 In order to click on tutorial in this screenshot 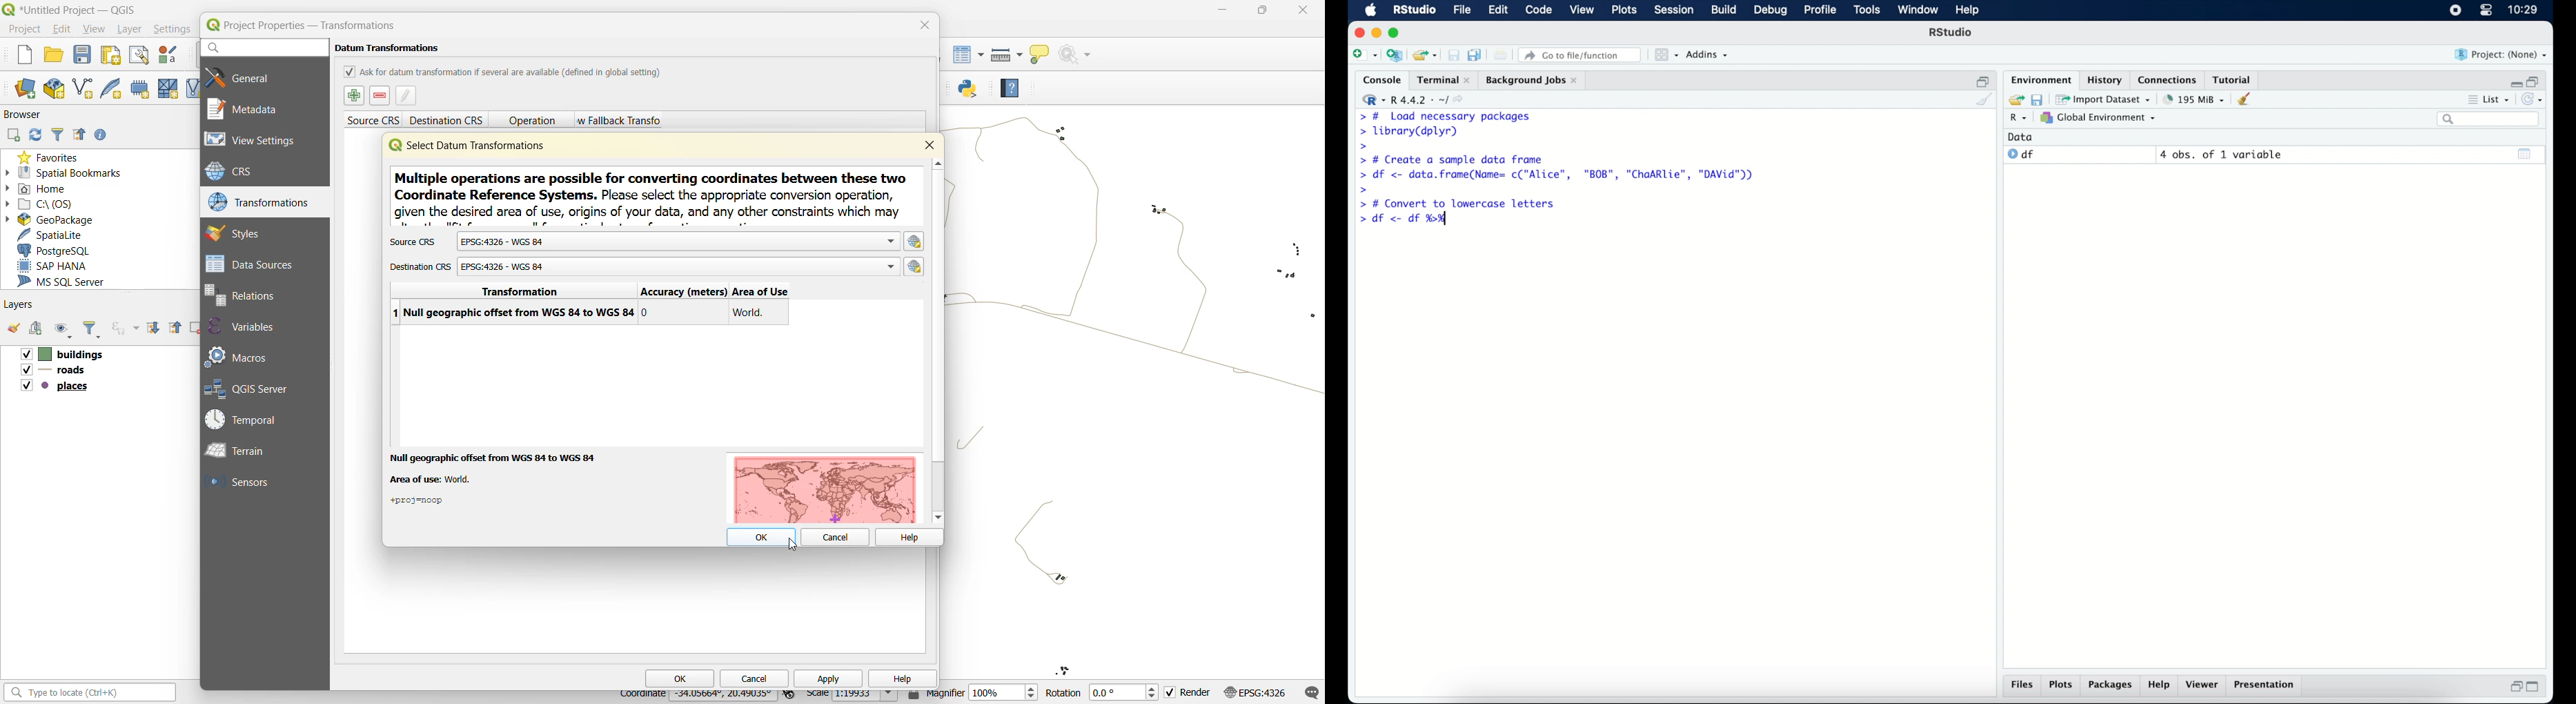, I will do `click(2235, 79)`.